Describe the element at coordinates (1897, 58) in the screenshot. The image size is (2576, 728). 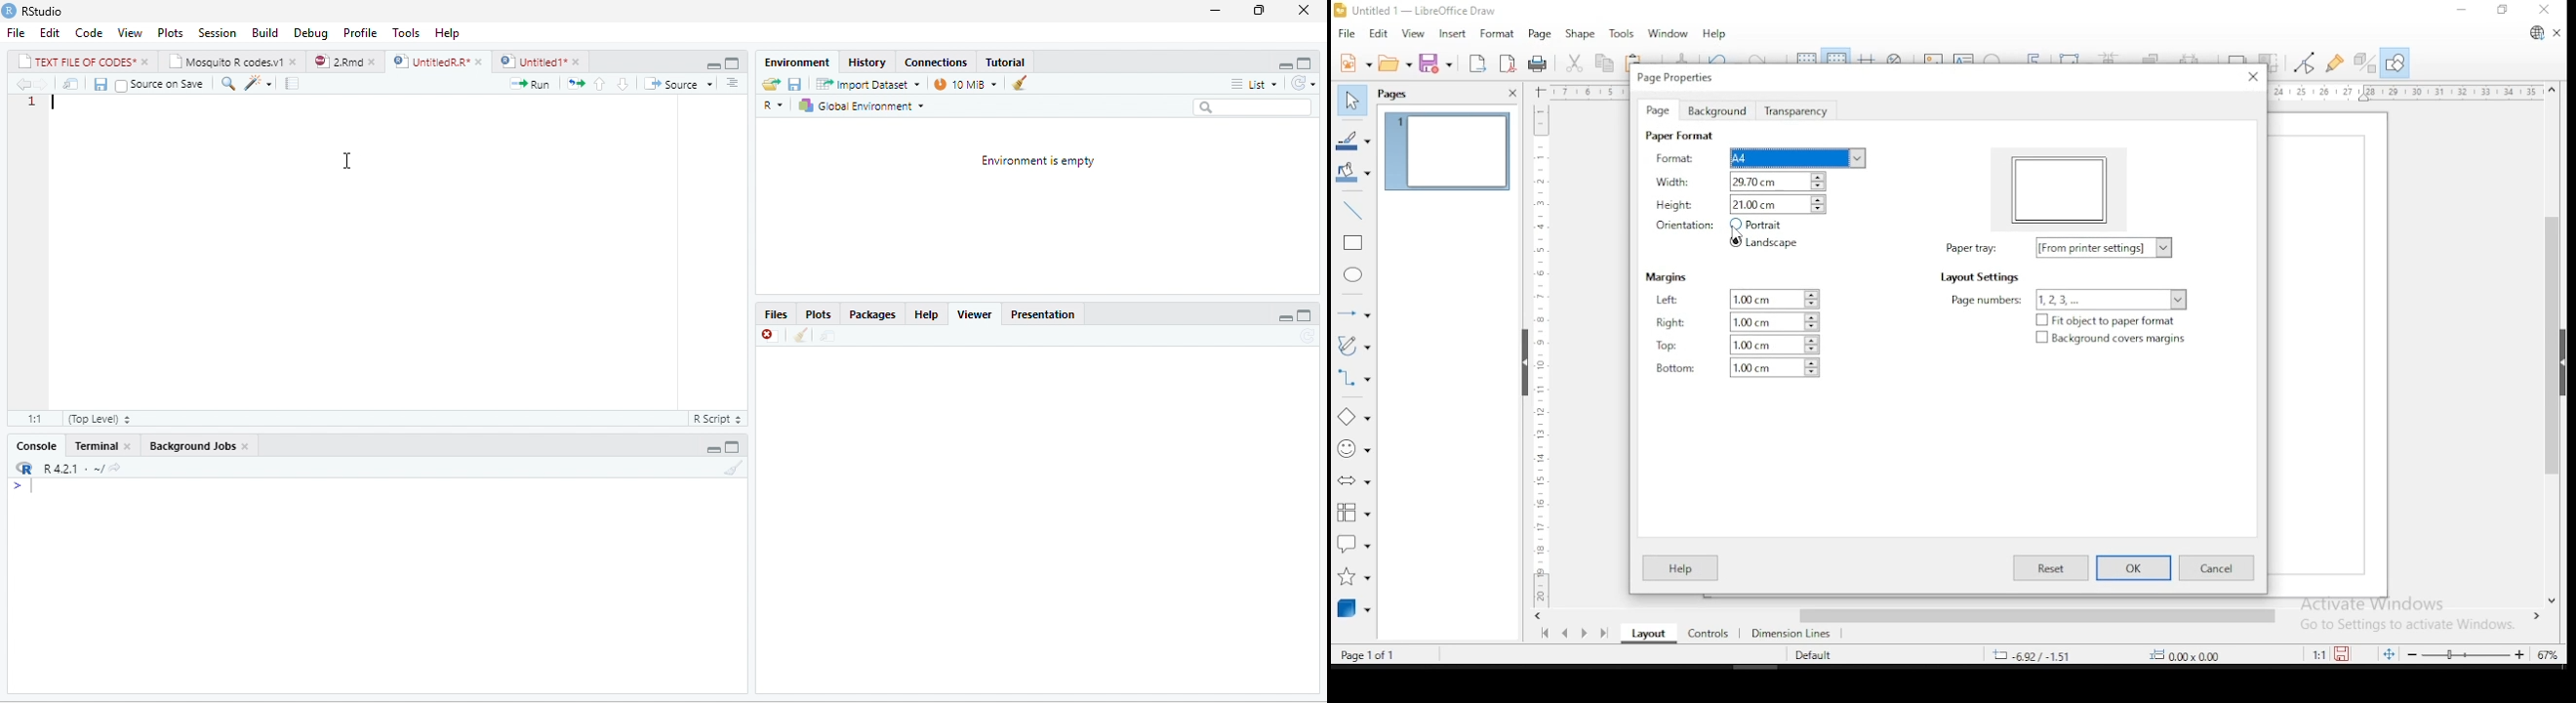
I see `pan and zoom` at that location.